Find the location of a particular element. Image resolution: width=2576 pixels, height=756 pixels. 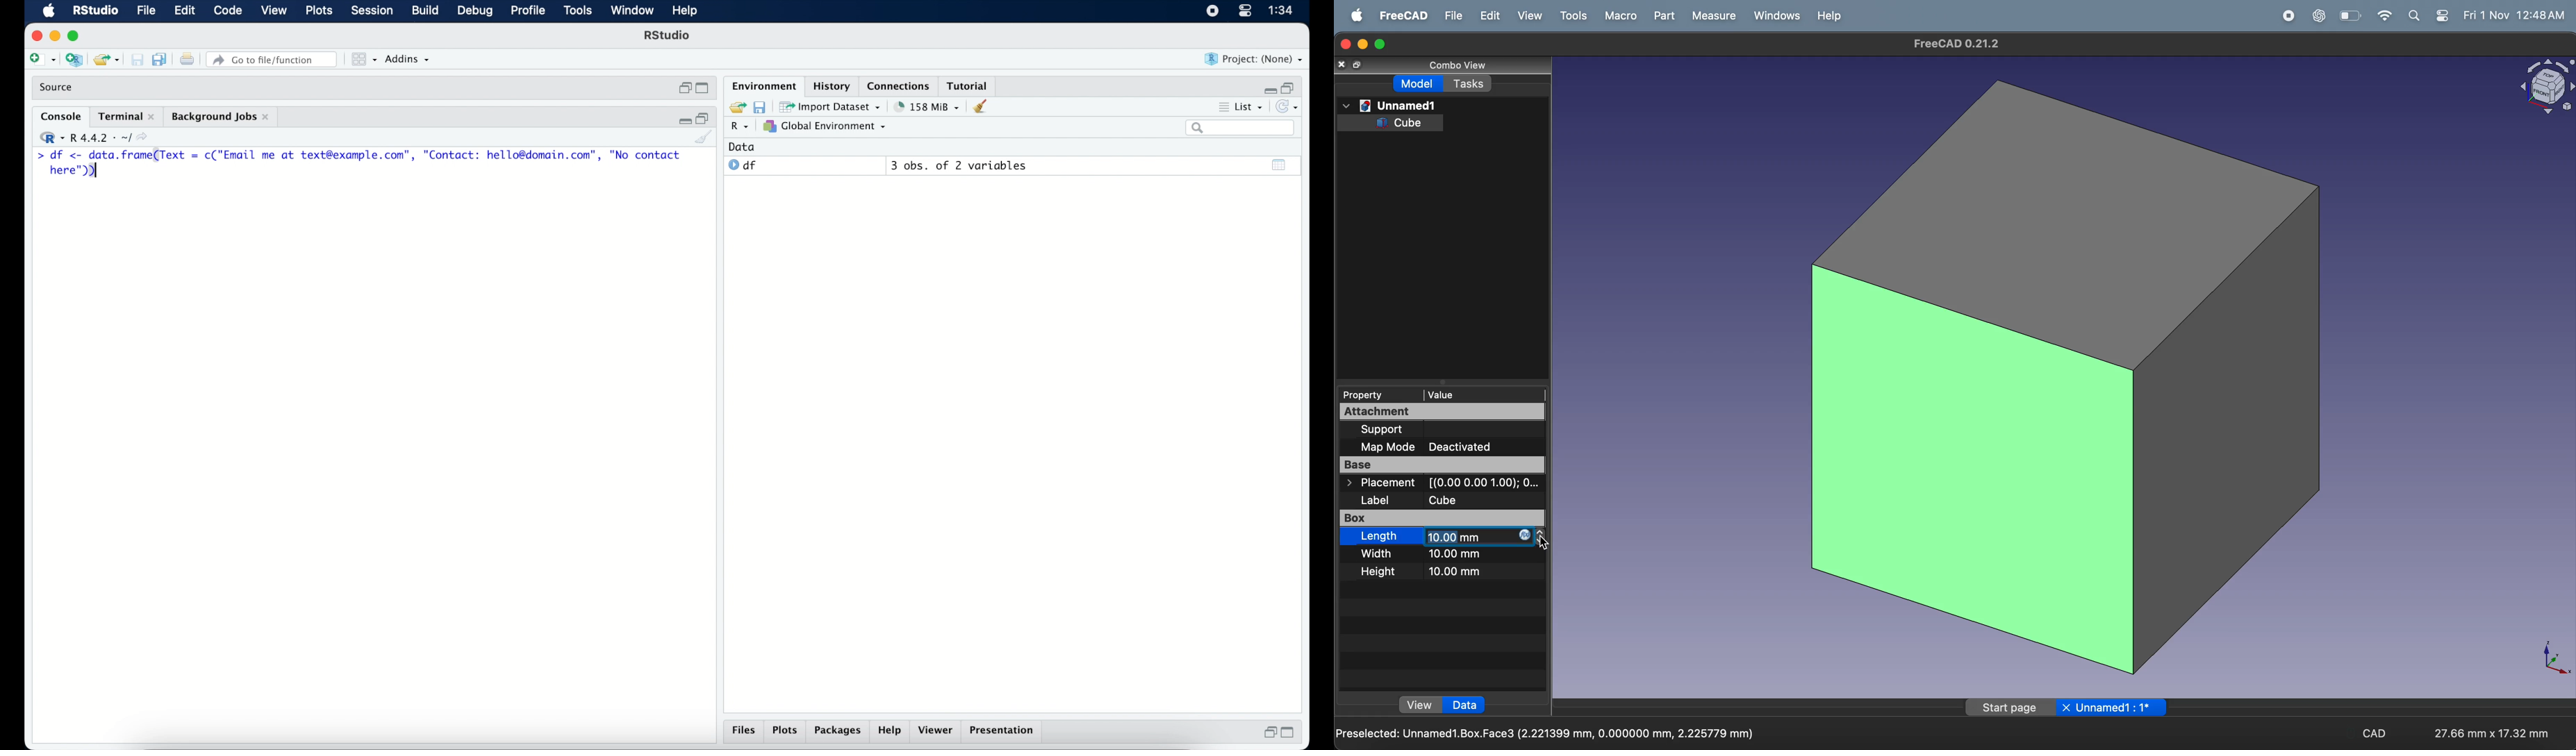

help is located at coordinates (891, 731).